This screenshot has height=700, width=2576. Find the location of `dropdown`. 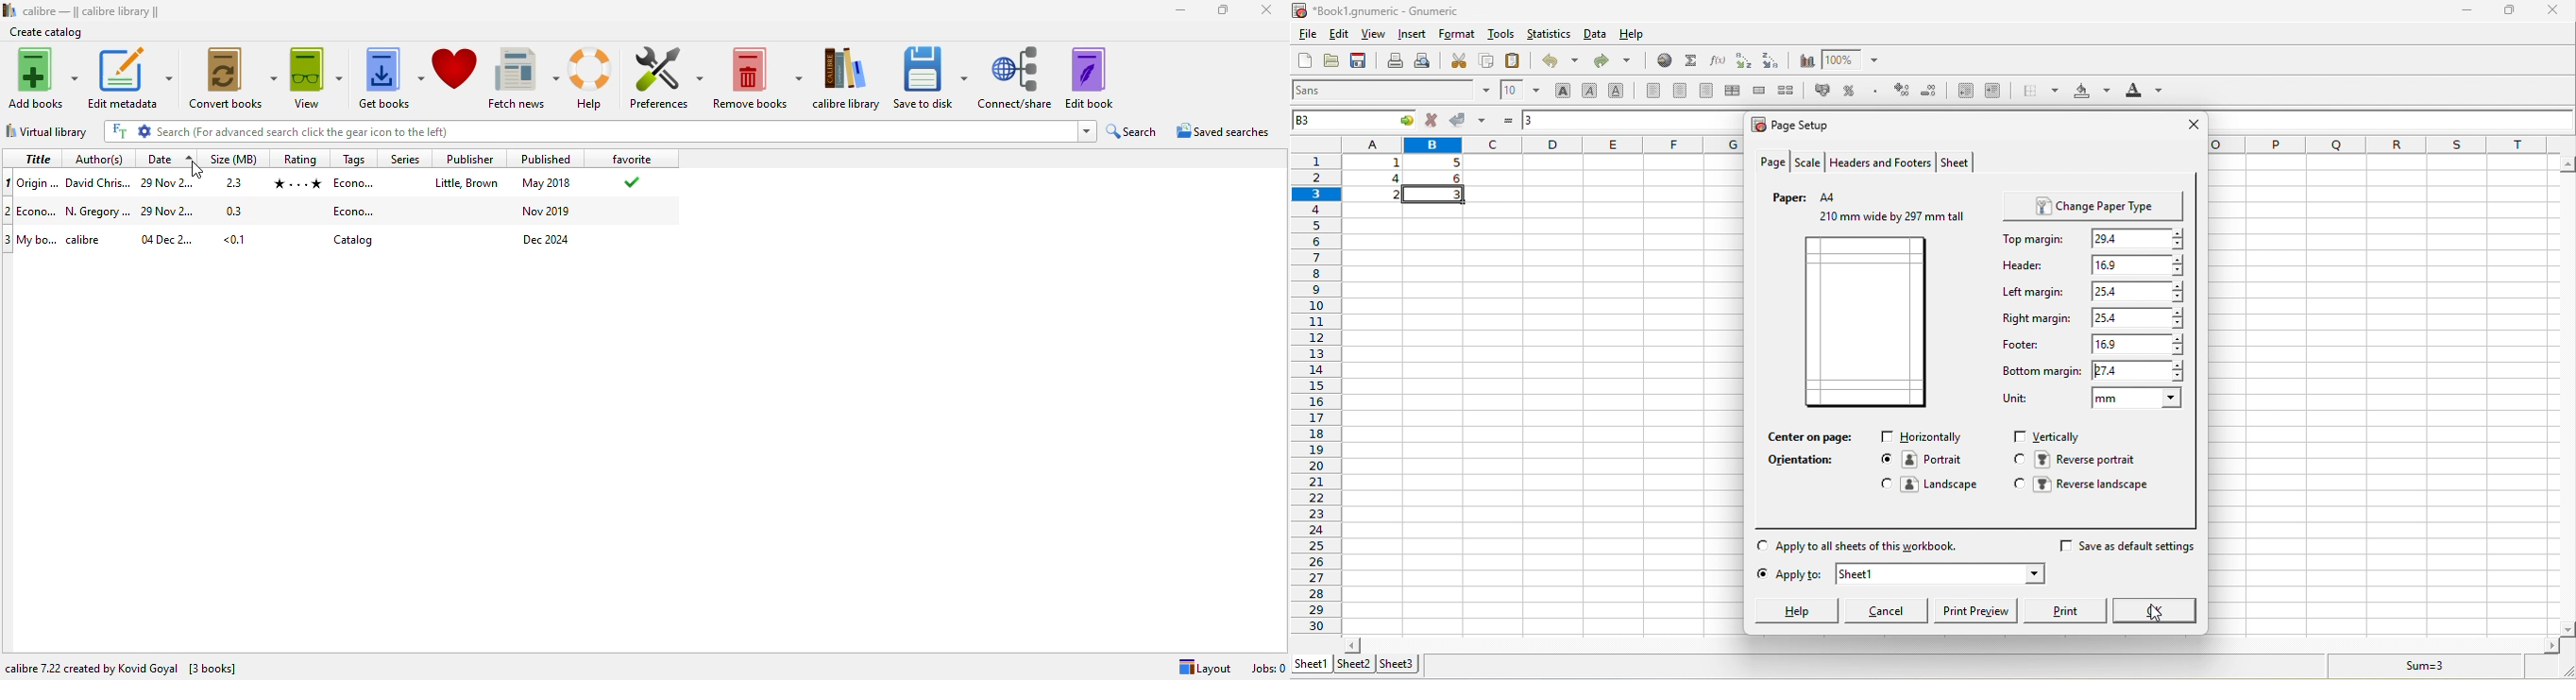

dropdown is located at coordinates (1087, 131).